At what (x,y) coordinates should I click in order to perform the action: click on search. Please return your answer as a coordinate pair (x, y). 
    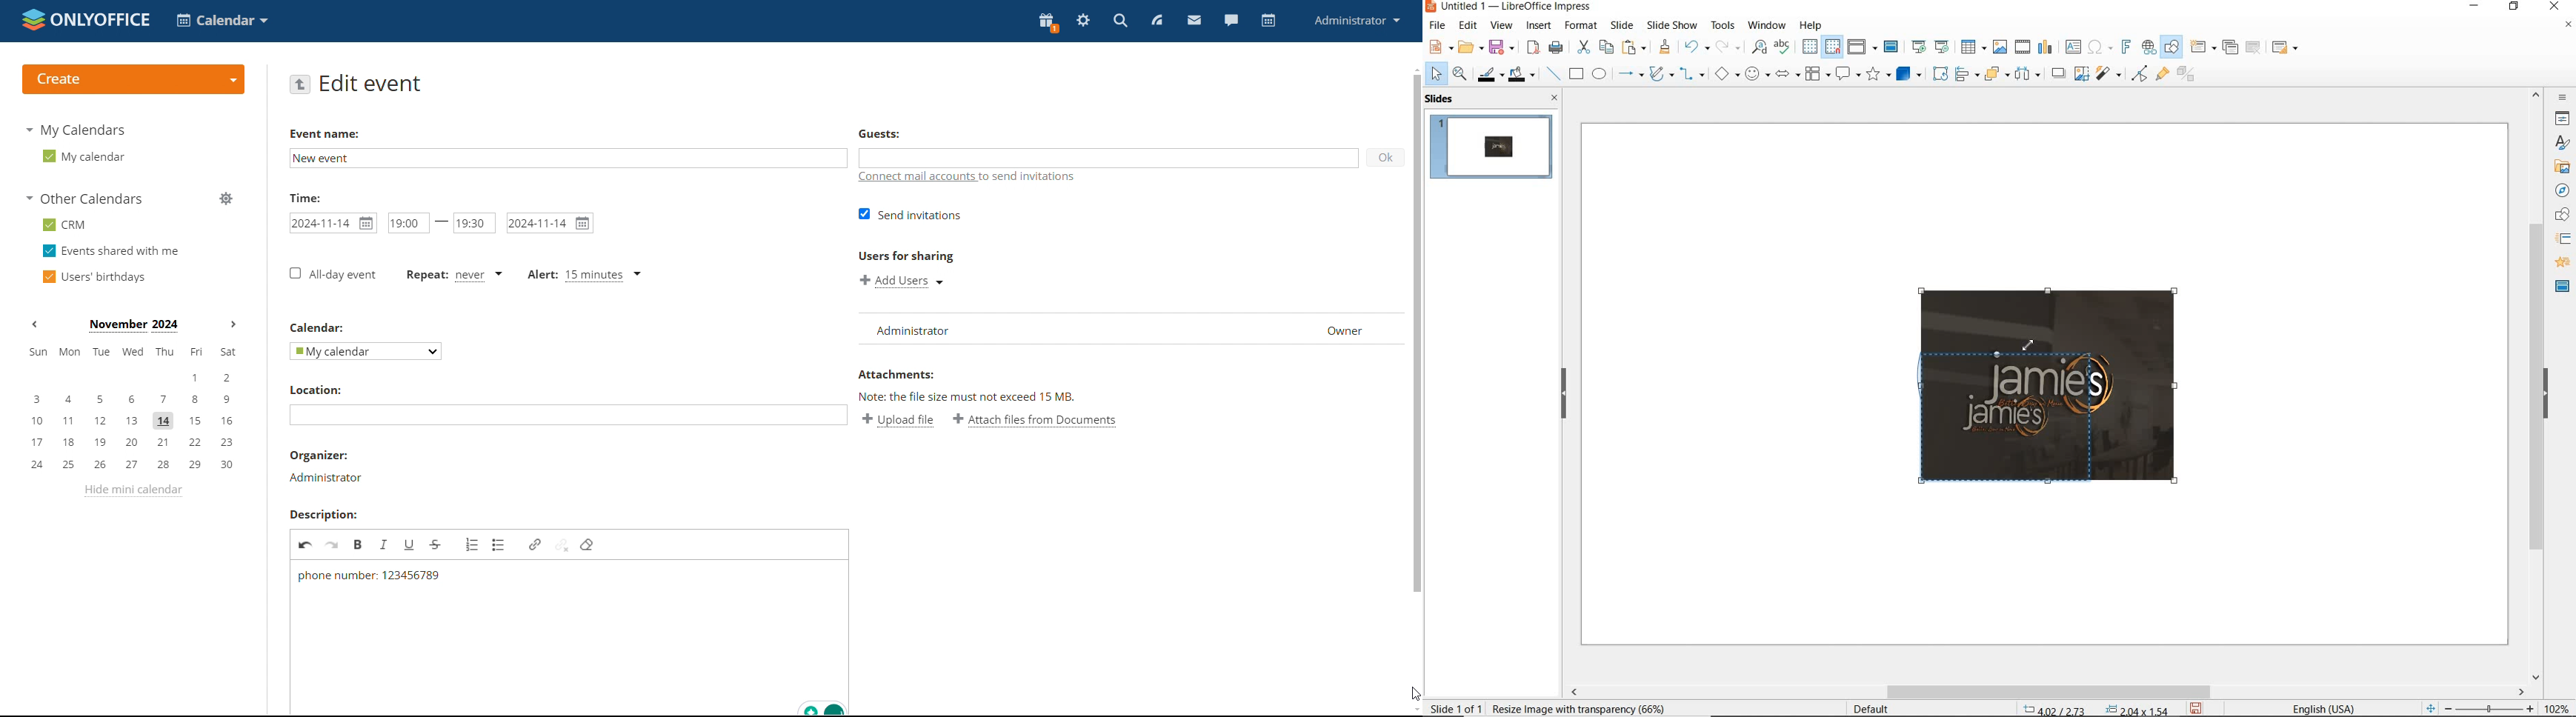
    Looking at the image, I should click on (1119, 21).